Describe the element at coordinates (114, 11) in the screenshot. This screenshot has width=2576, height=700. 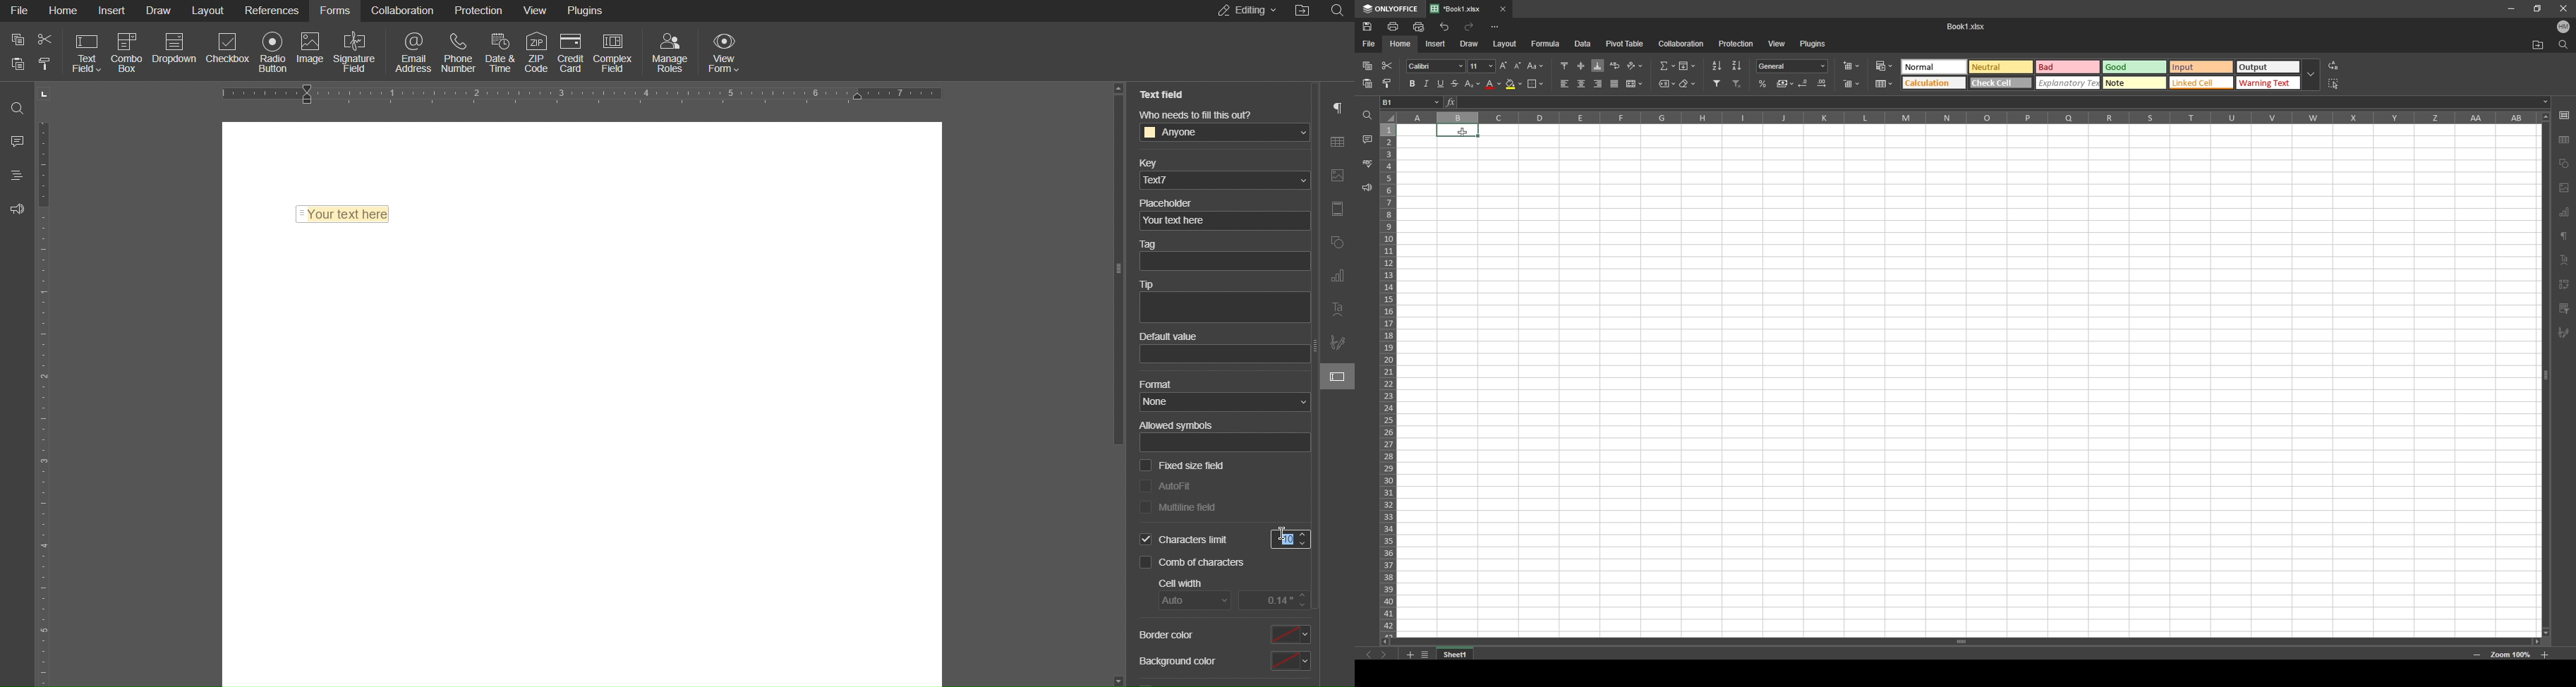
I see `Insert` at that location.